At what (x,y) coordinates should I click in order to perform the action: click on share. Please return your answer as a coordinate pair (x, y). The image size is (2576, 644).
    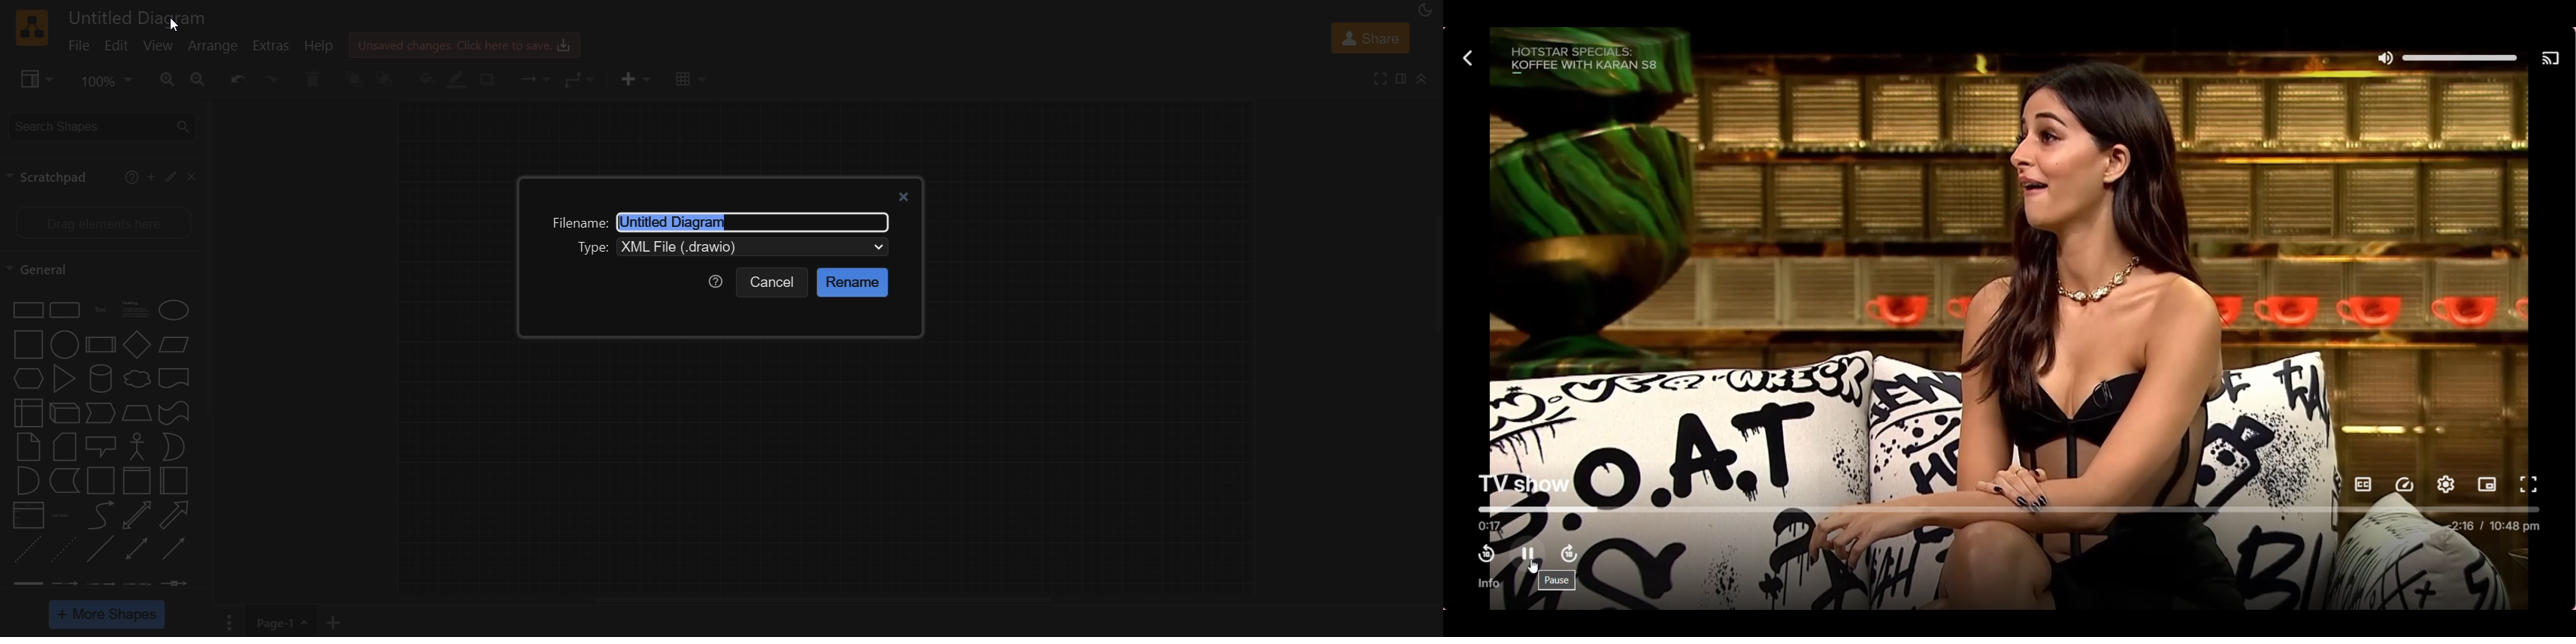
    Looking at the image, I should click on (1371, 40).